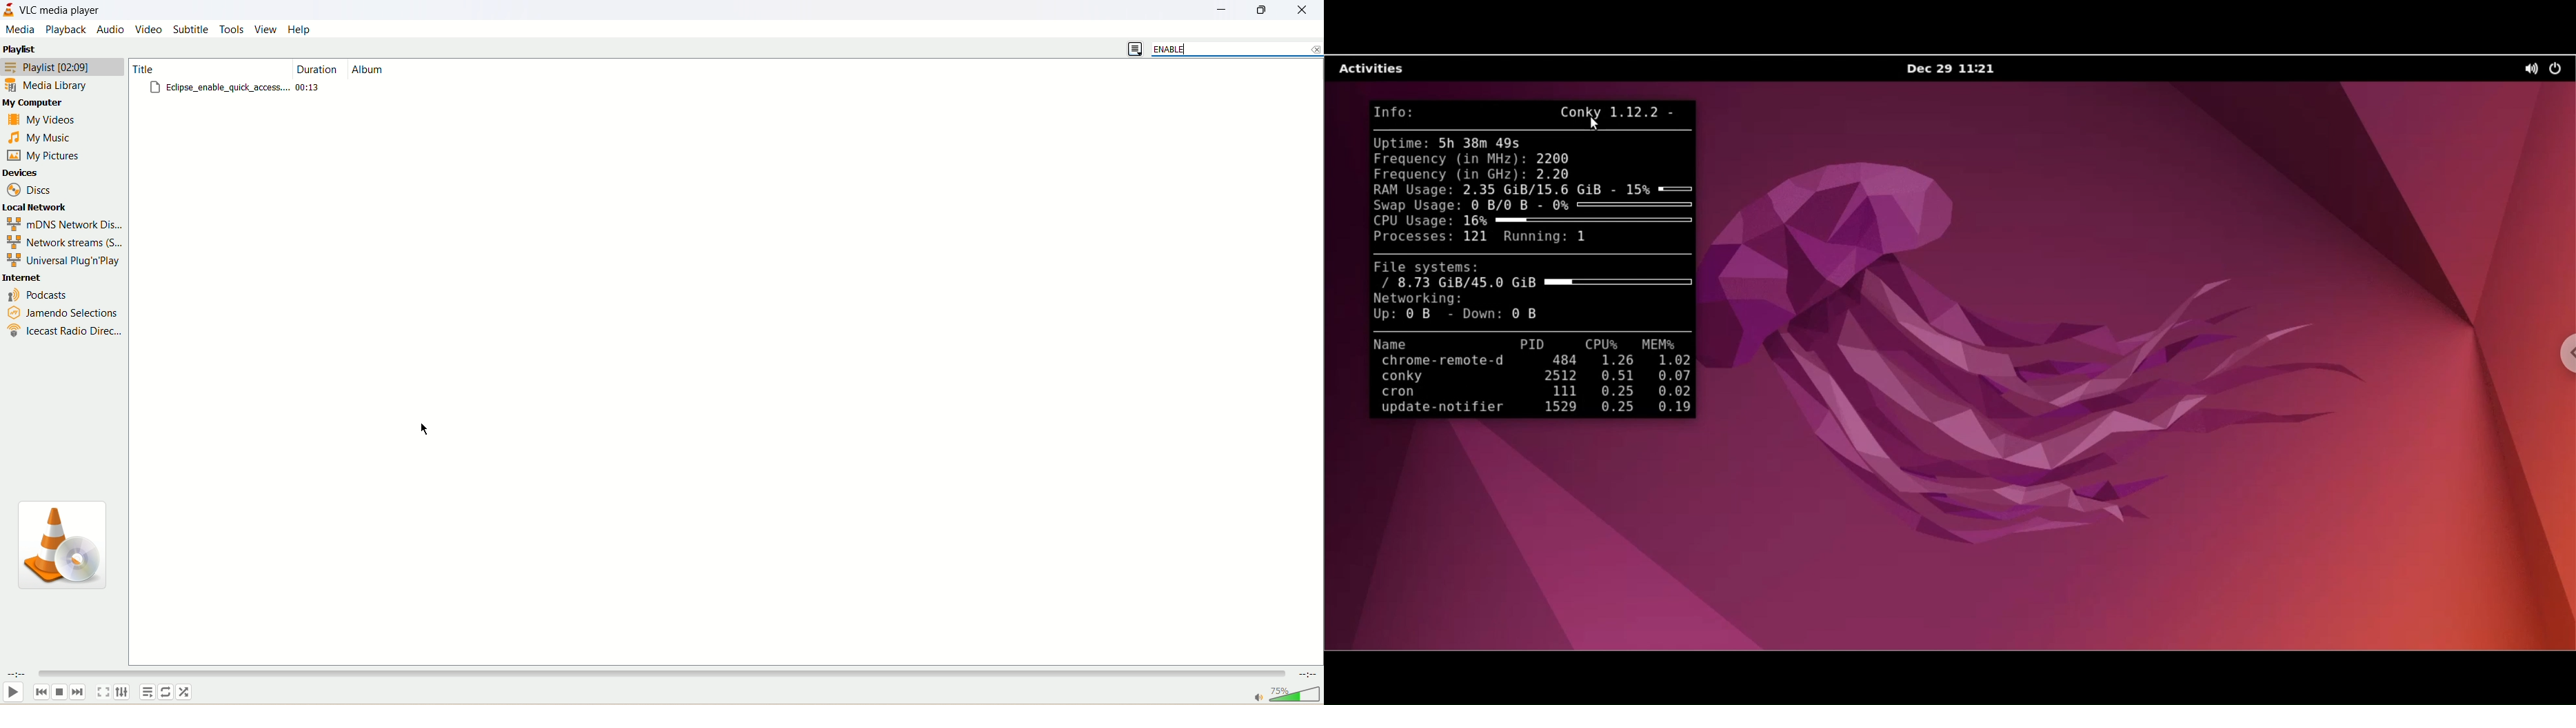 The height and width of the screenshot is (728, 2576). What do you see at coordinates (61, 260) in the screenshot?
I see `universal plug n Play` at bounding box center [61, 260].